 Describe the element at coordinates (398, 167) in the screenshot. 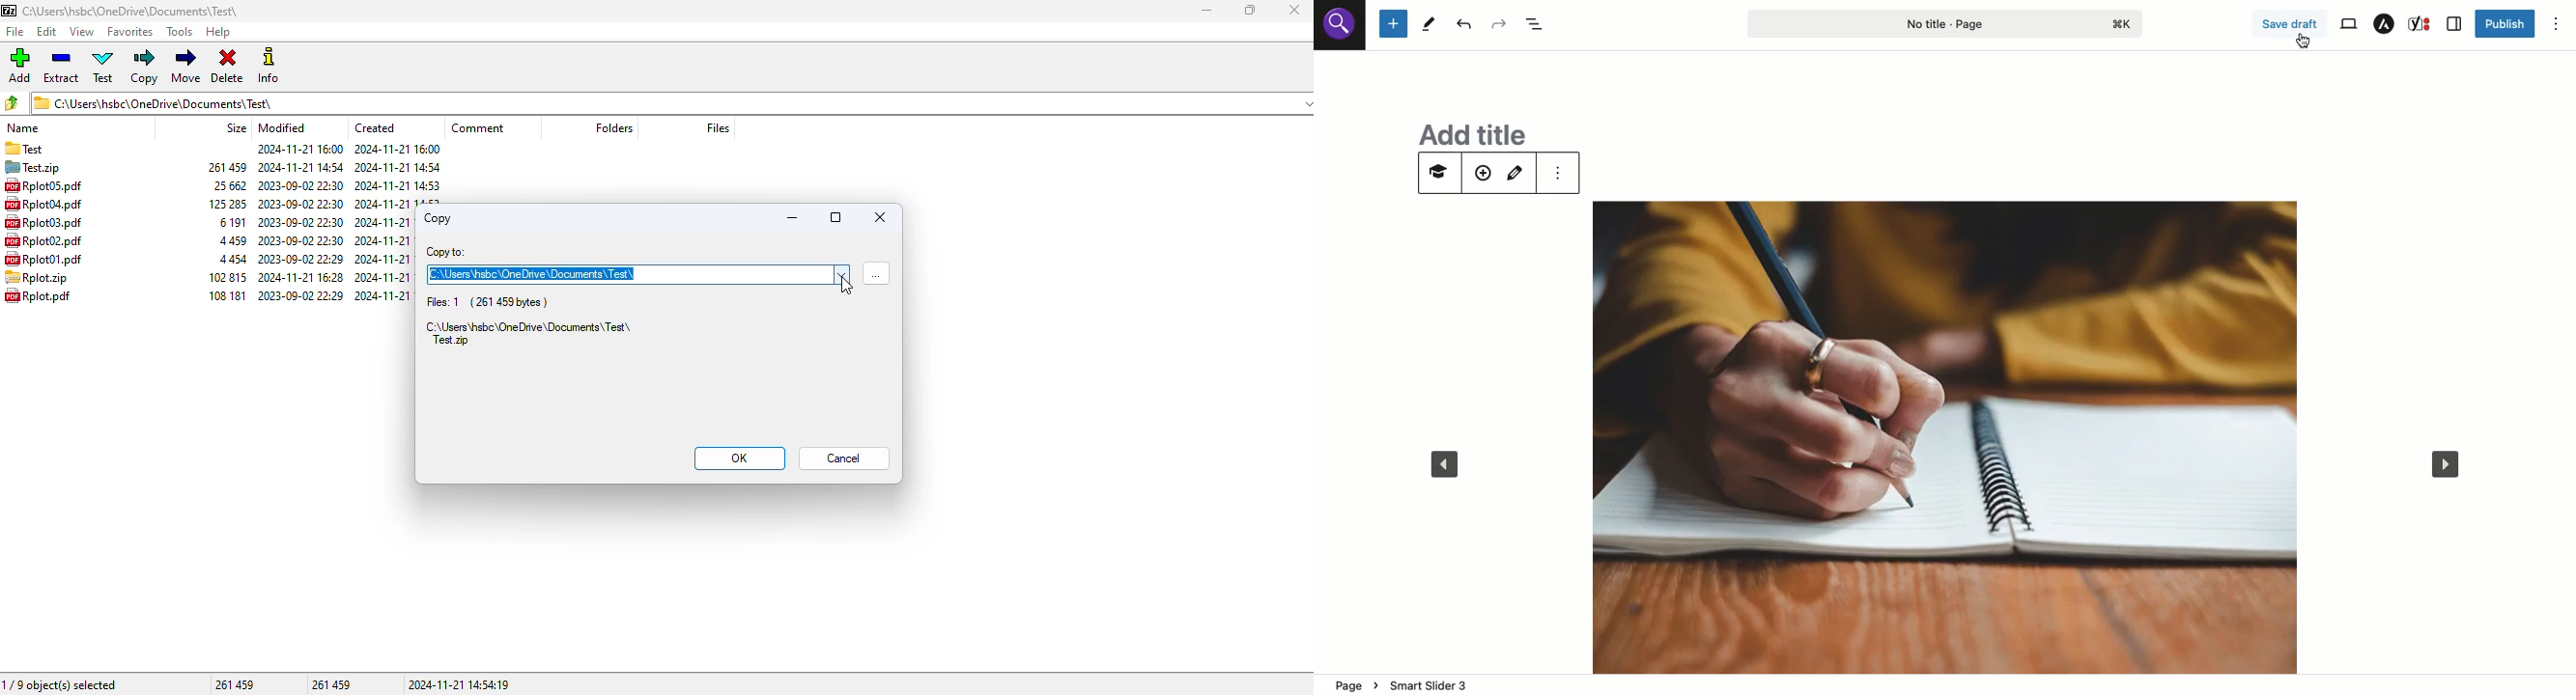

I see `created date & time` at that location.